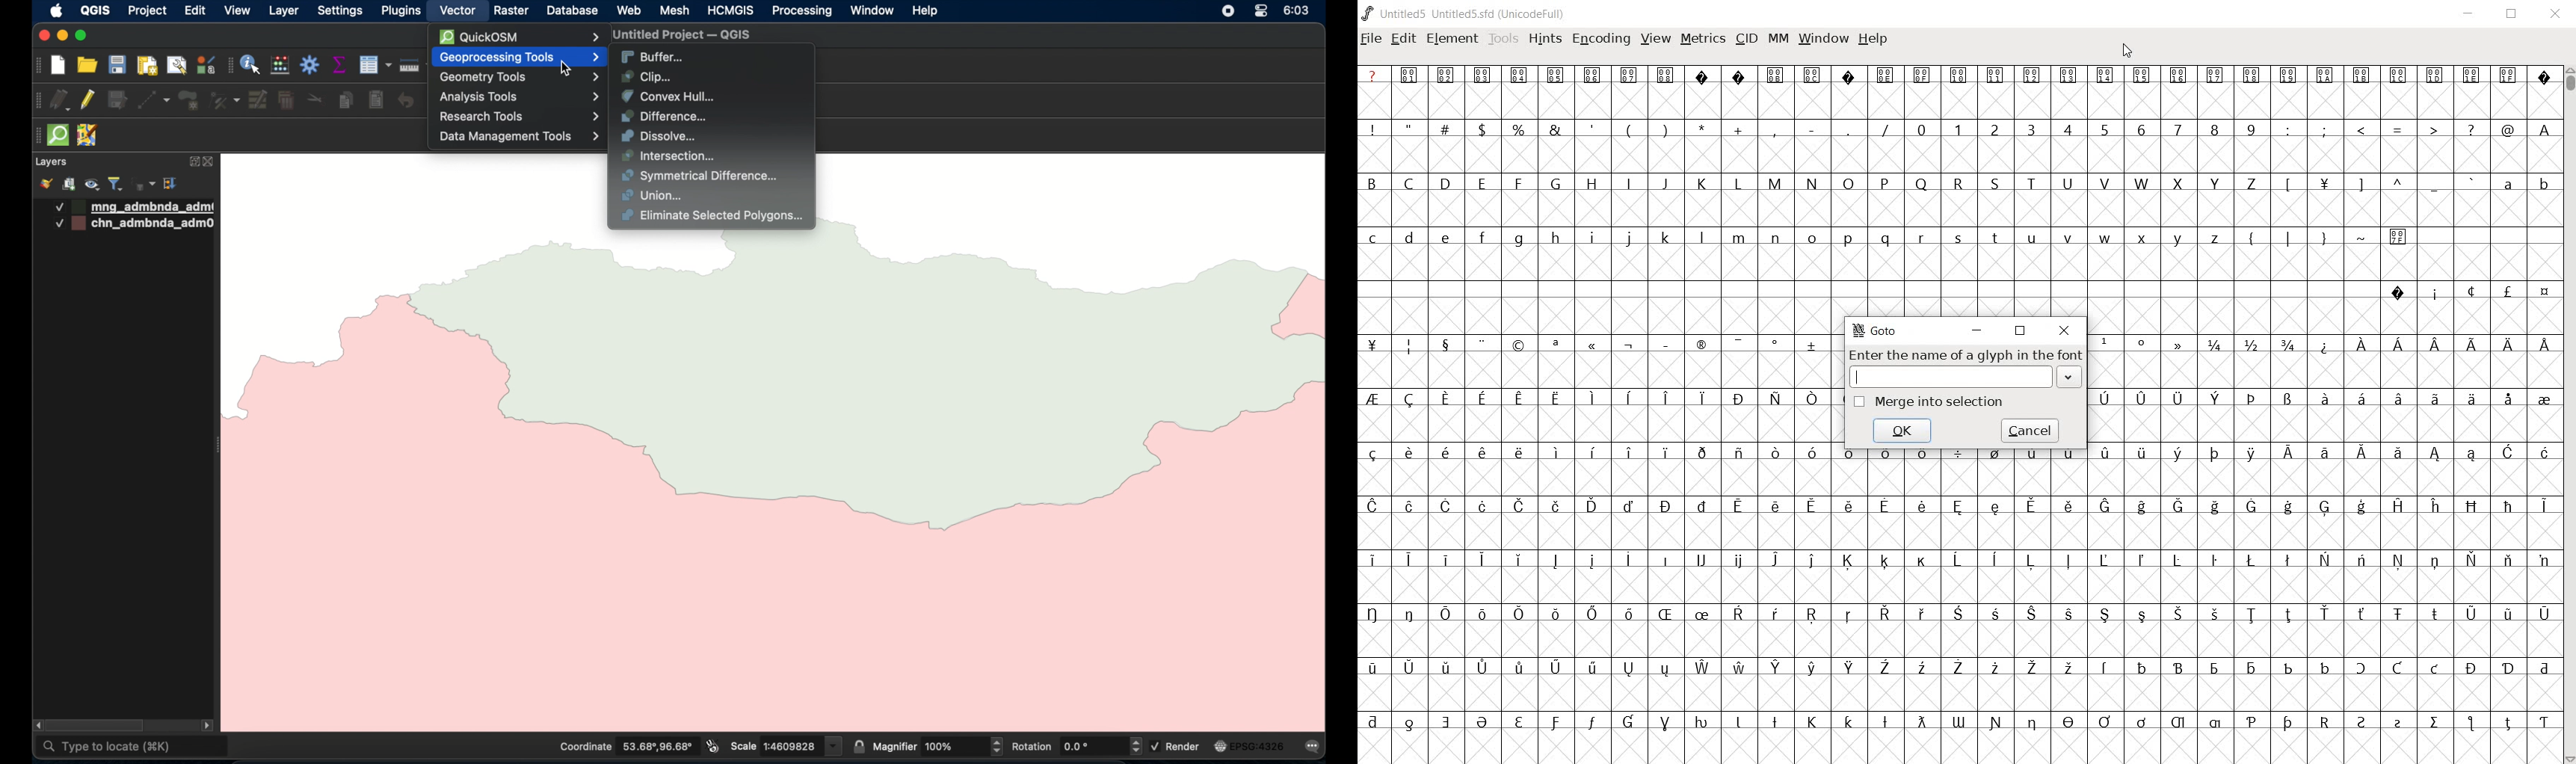 The width and height of the screenshot is (2576, 784). What do you see at coordinates (2287, 400) in the screenshot?
I see `Symbol` at bounding box center [2287, 400].